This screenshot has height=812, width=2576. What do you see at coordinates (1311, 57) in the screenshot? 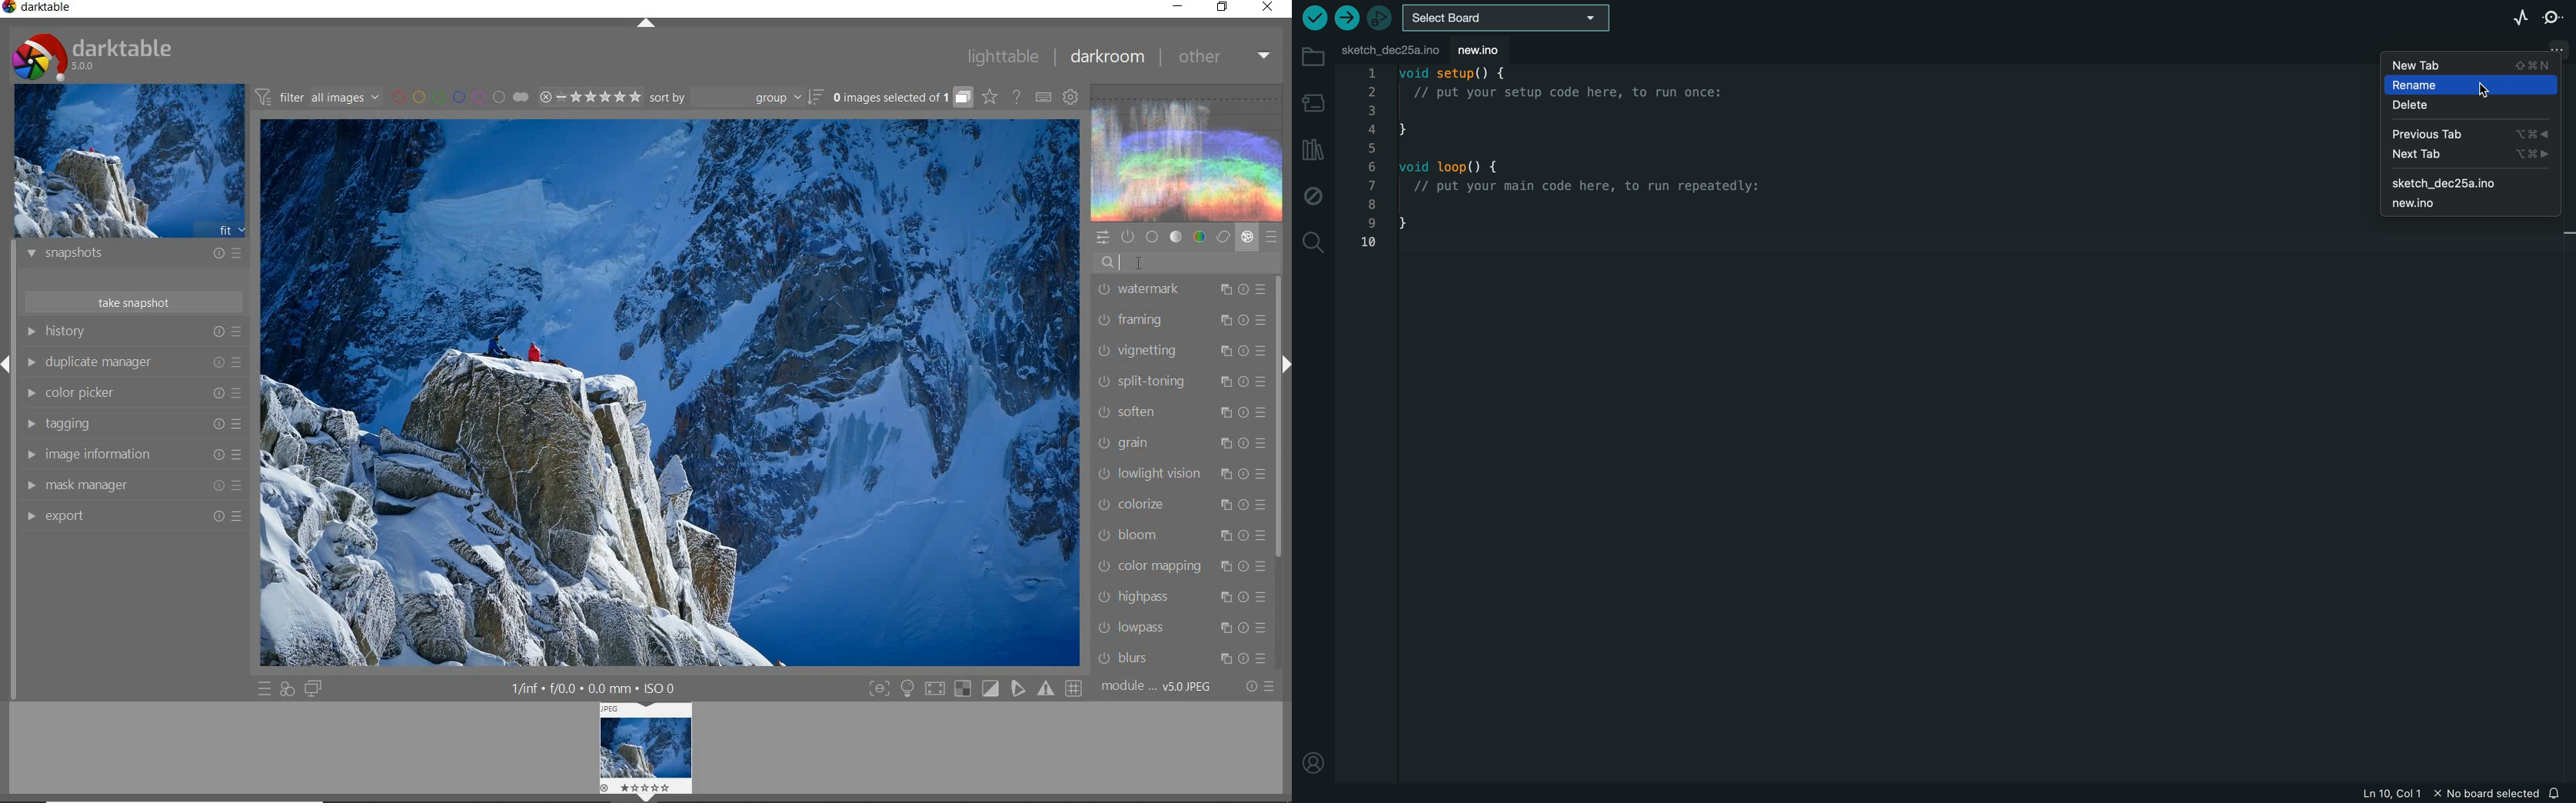
I see `folder` at bounding box center [1311, 57].